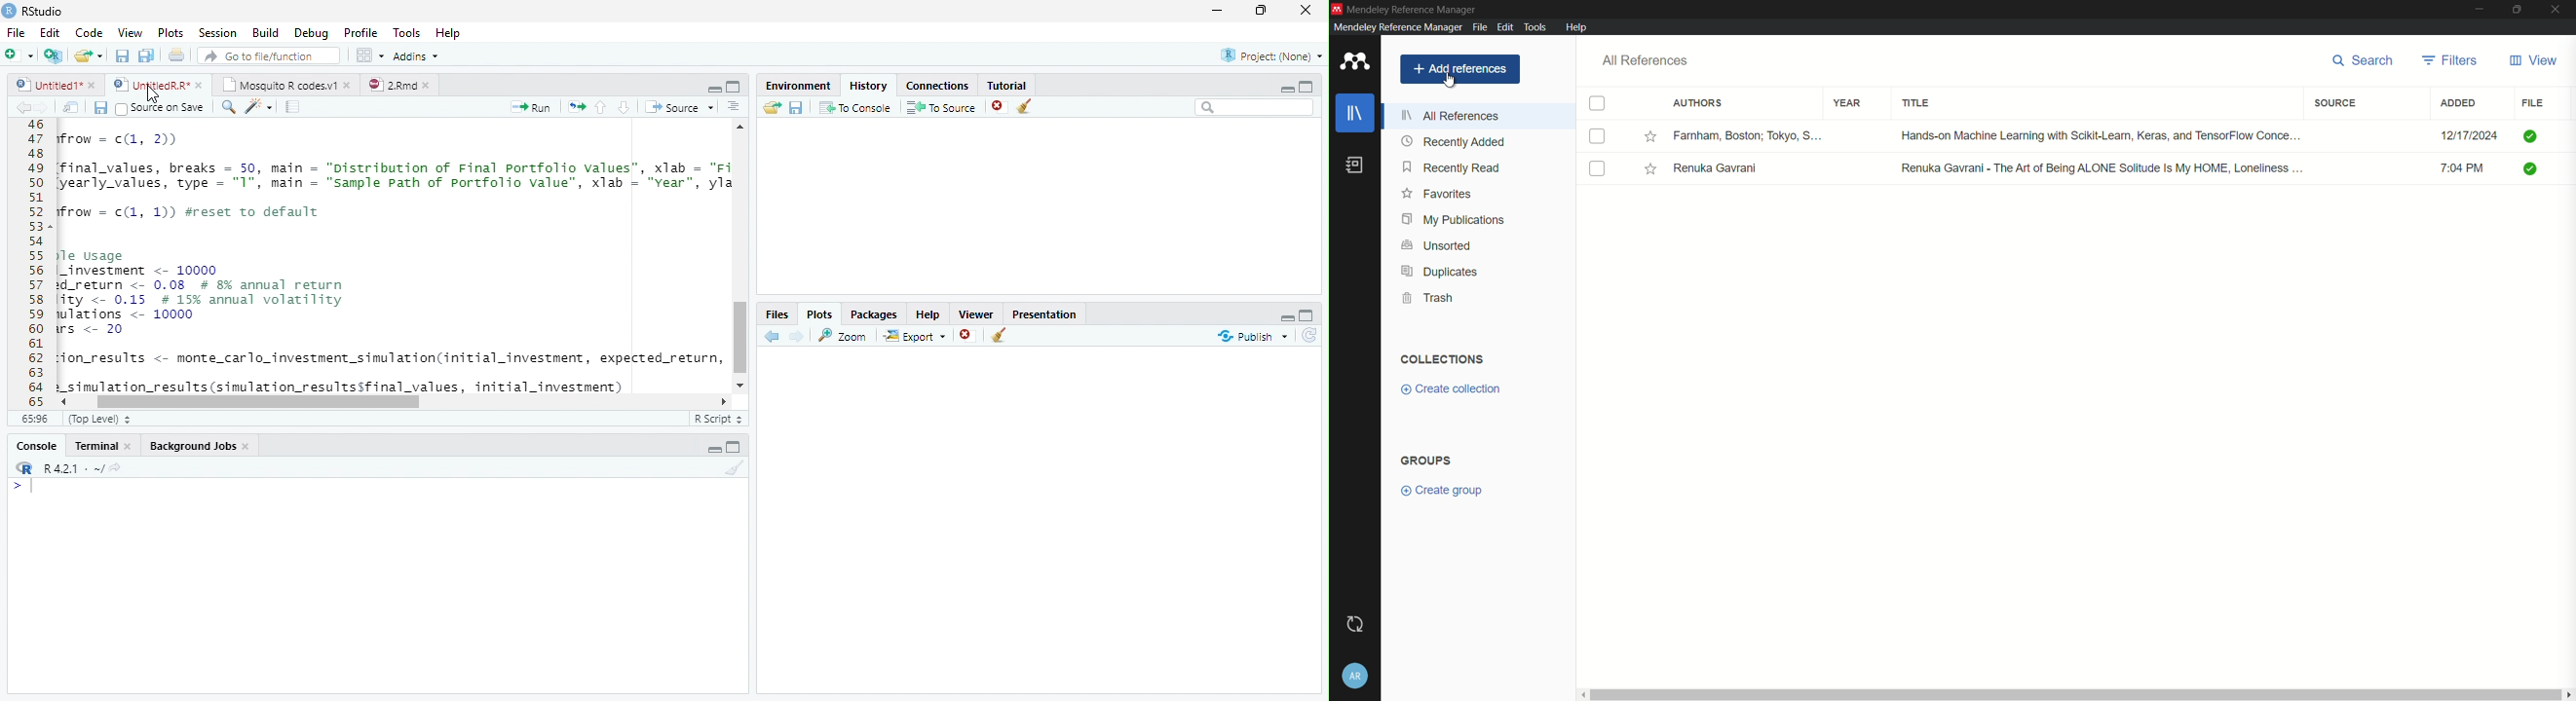  What do you see at coordinates (257, 401) in the screenshot?
I see `Scroll bar` at bounding box center [257, 401].